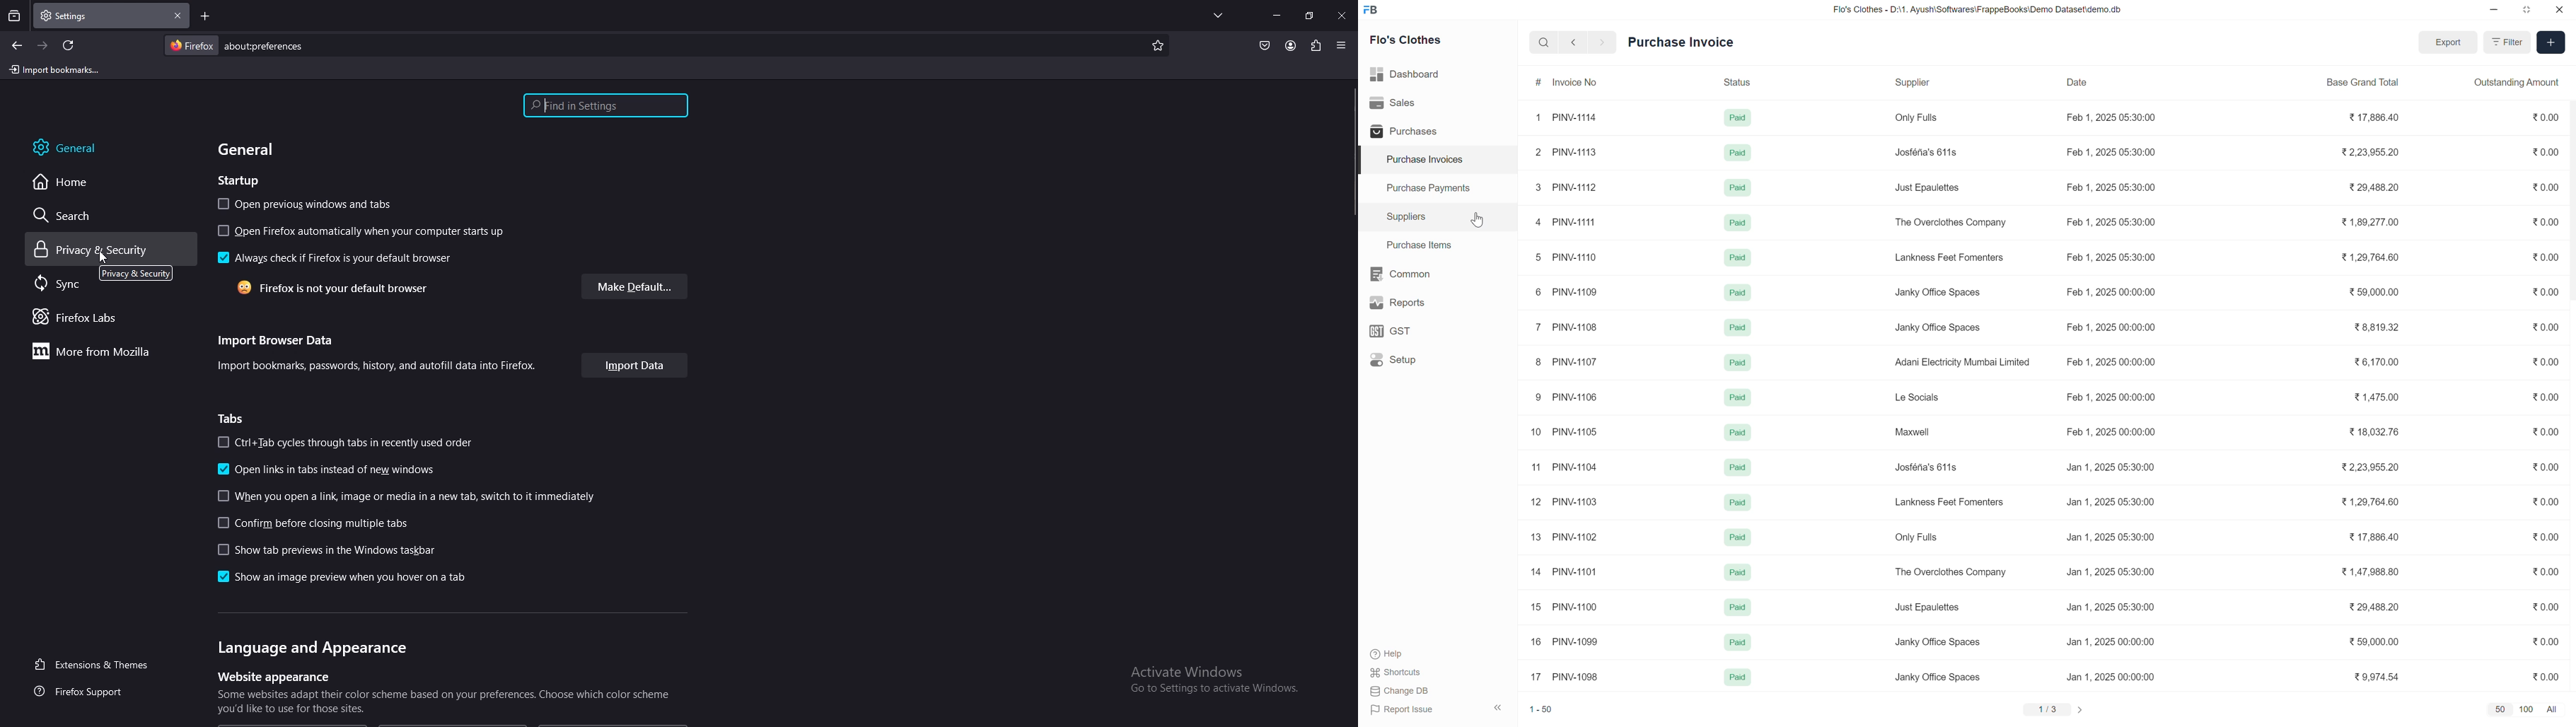 This screenshot has height=728, width=2576. Describe the element at coordinates (83, 692) in the screenshot. I see `firefox support` at that location.